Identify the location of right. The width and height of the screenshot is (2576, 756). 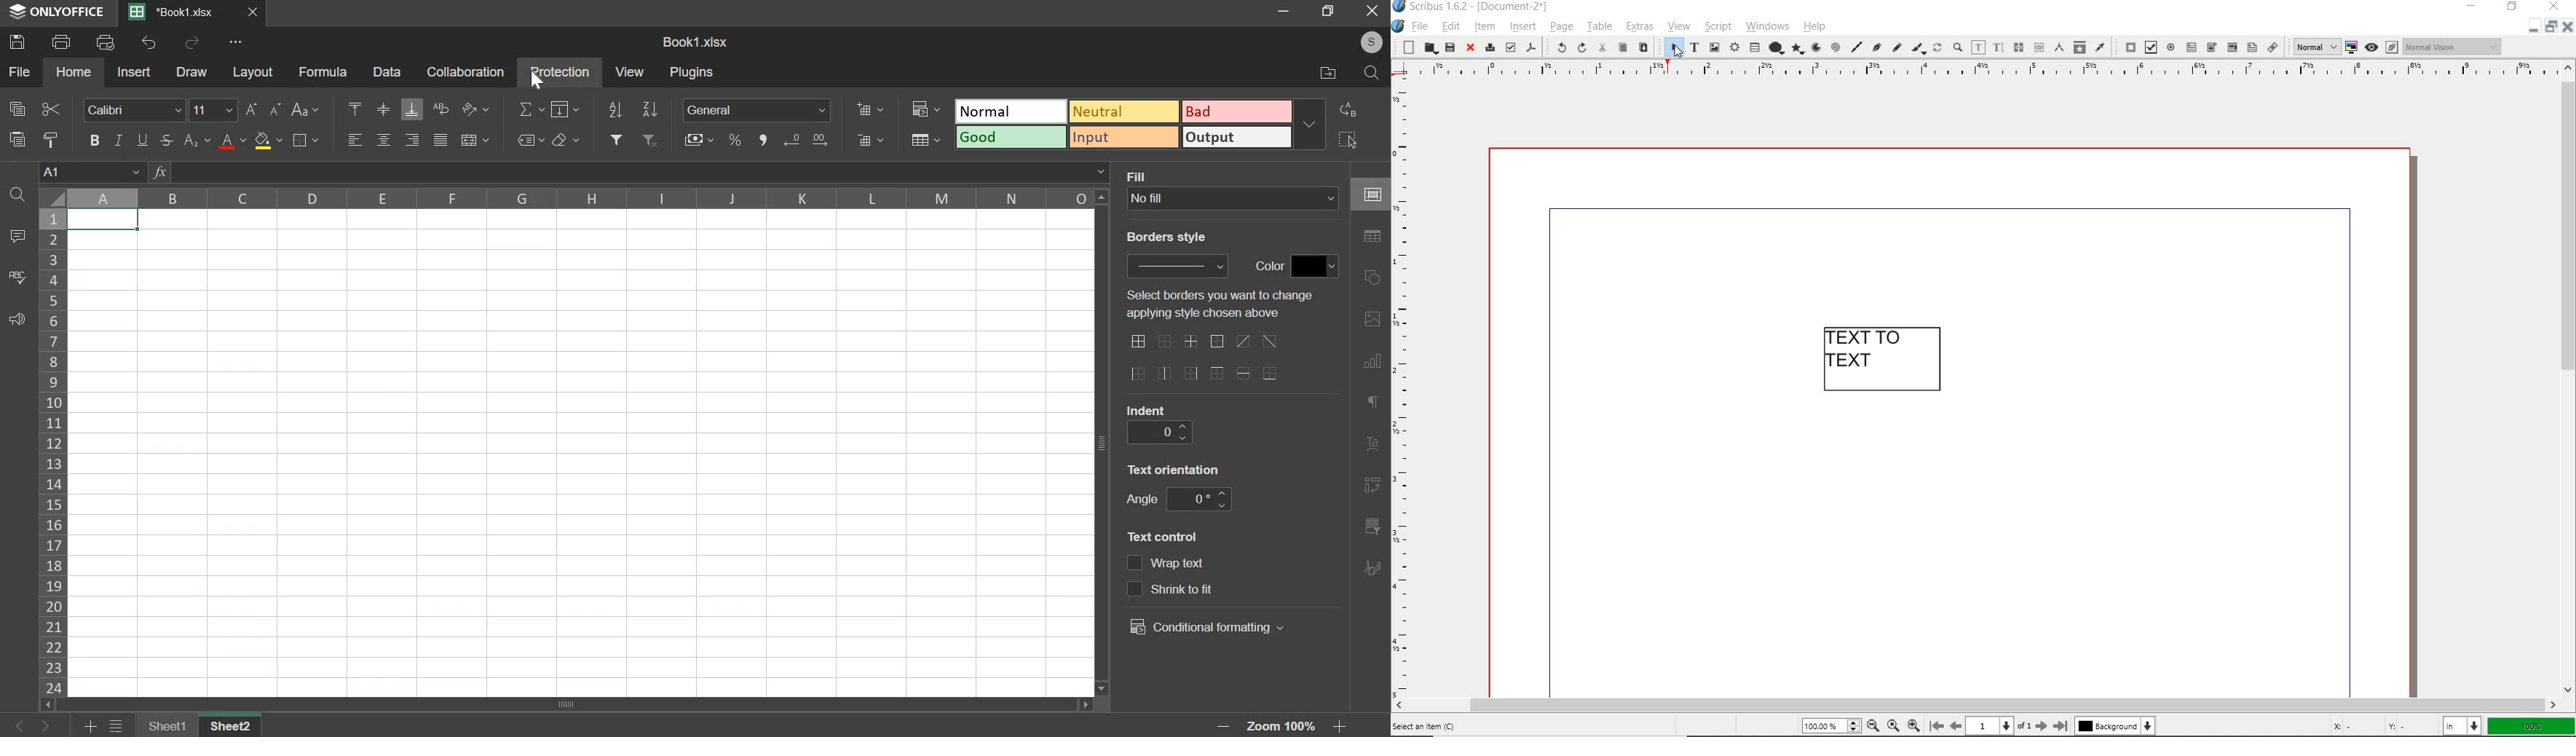
(44, 727).